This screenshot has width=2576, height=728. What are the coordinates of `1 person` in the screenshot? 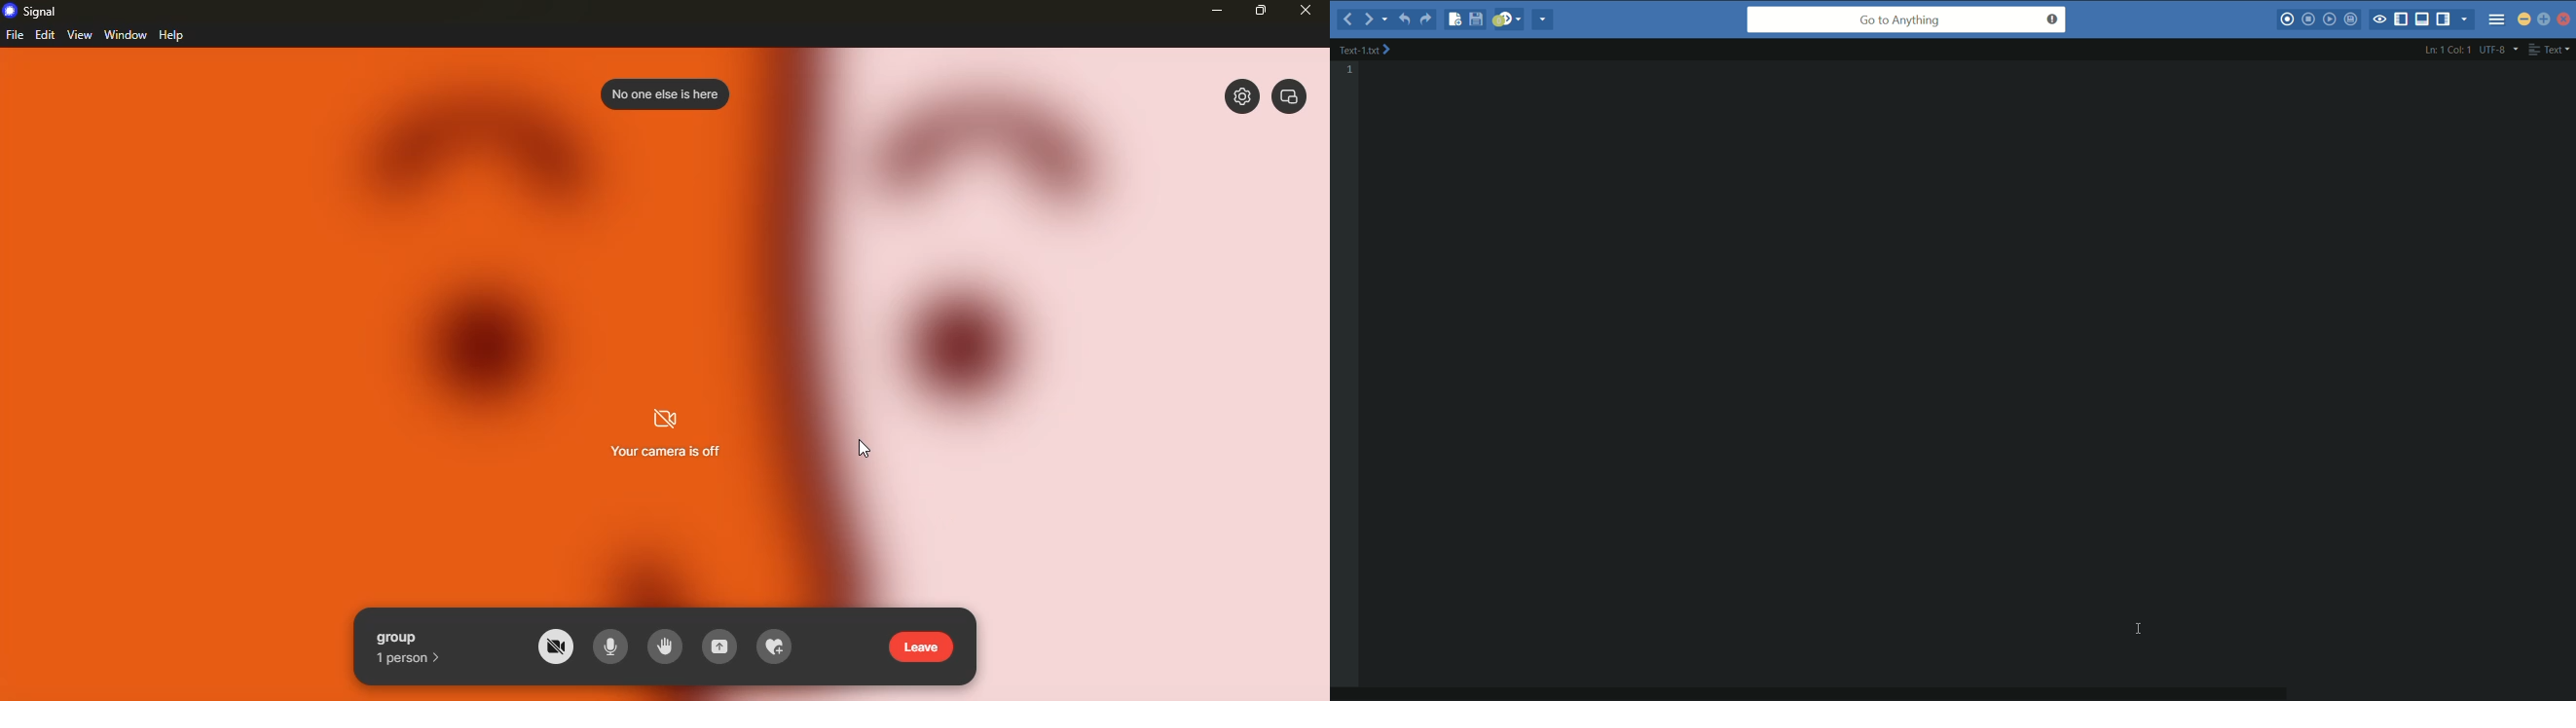 It's located at (412, 658).